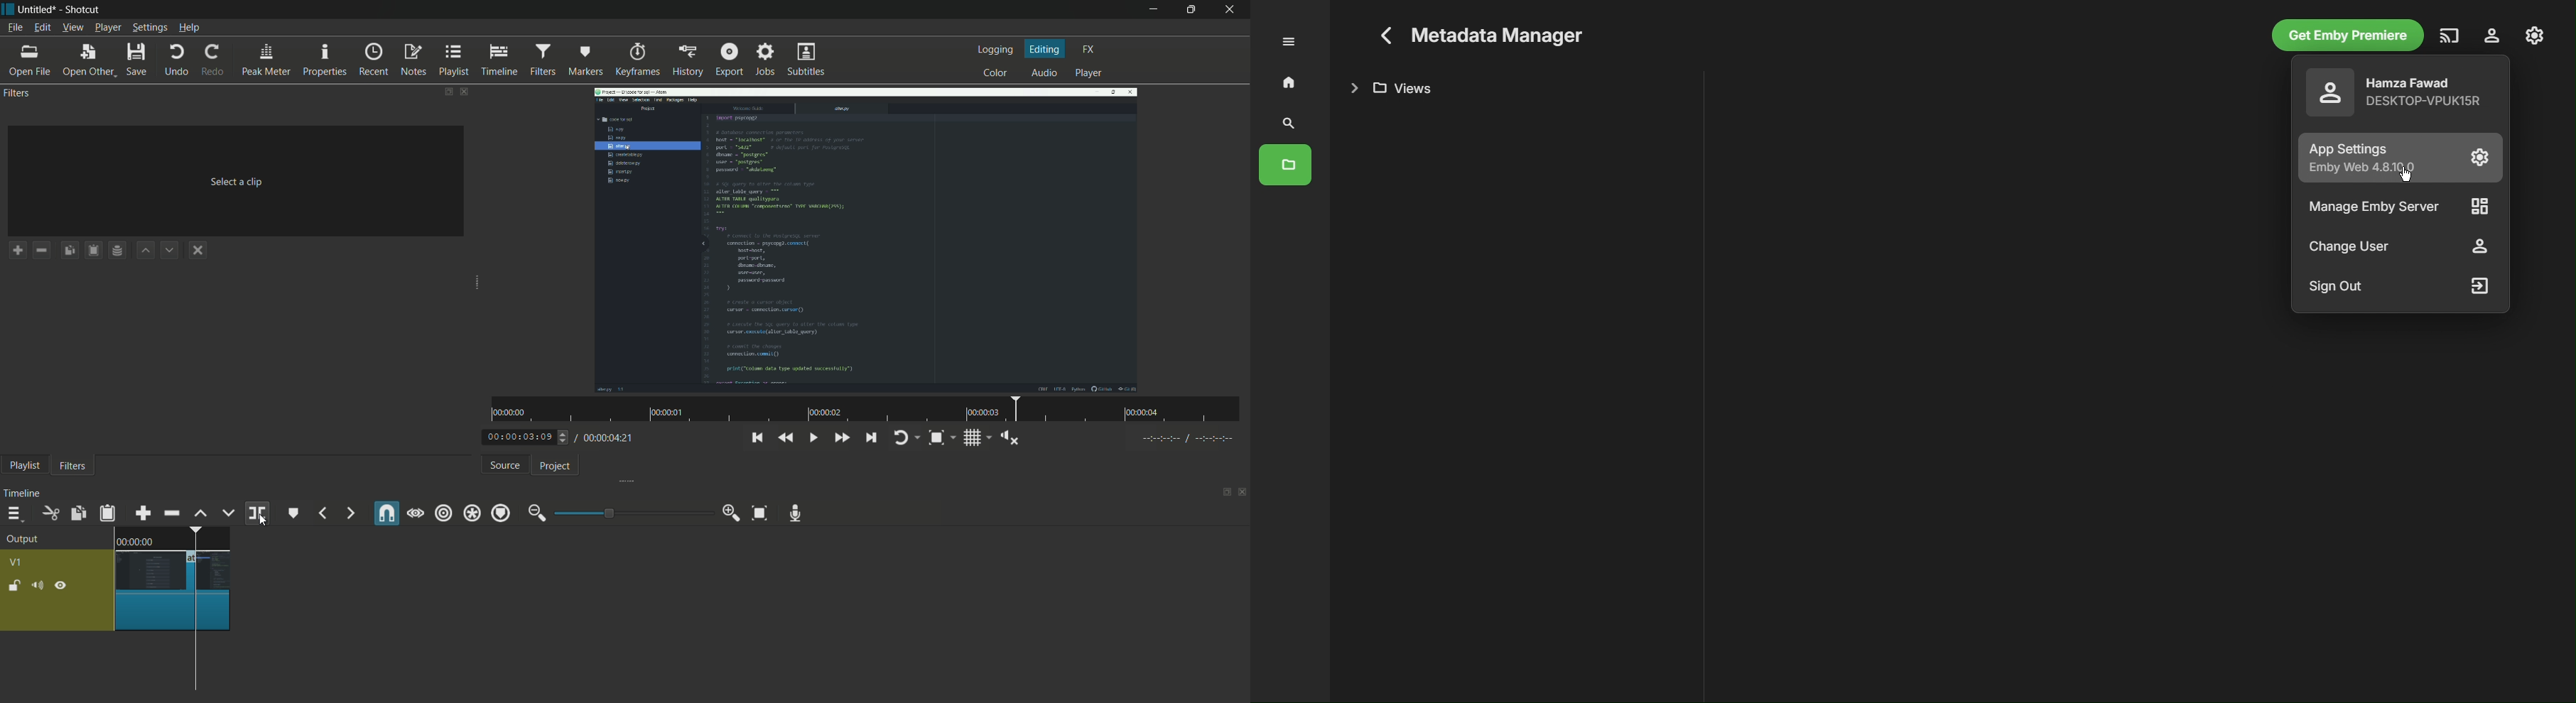 The width and height of the screenshot is (2576, 728). Describe the element at coordinates (729, 61) in the screenshot. I see `export` at that location.